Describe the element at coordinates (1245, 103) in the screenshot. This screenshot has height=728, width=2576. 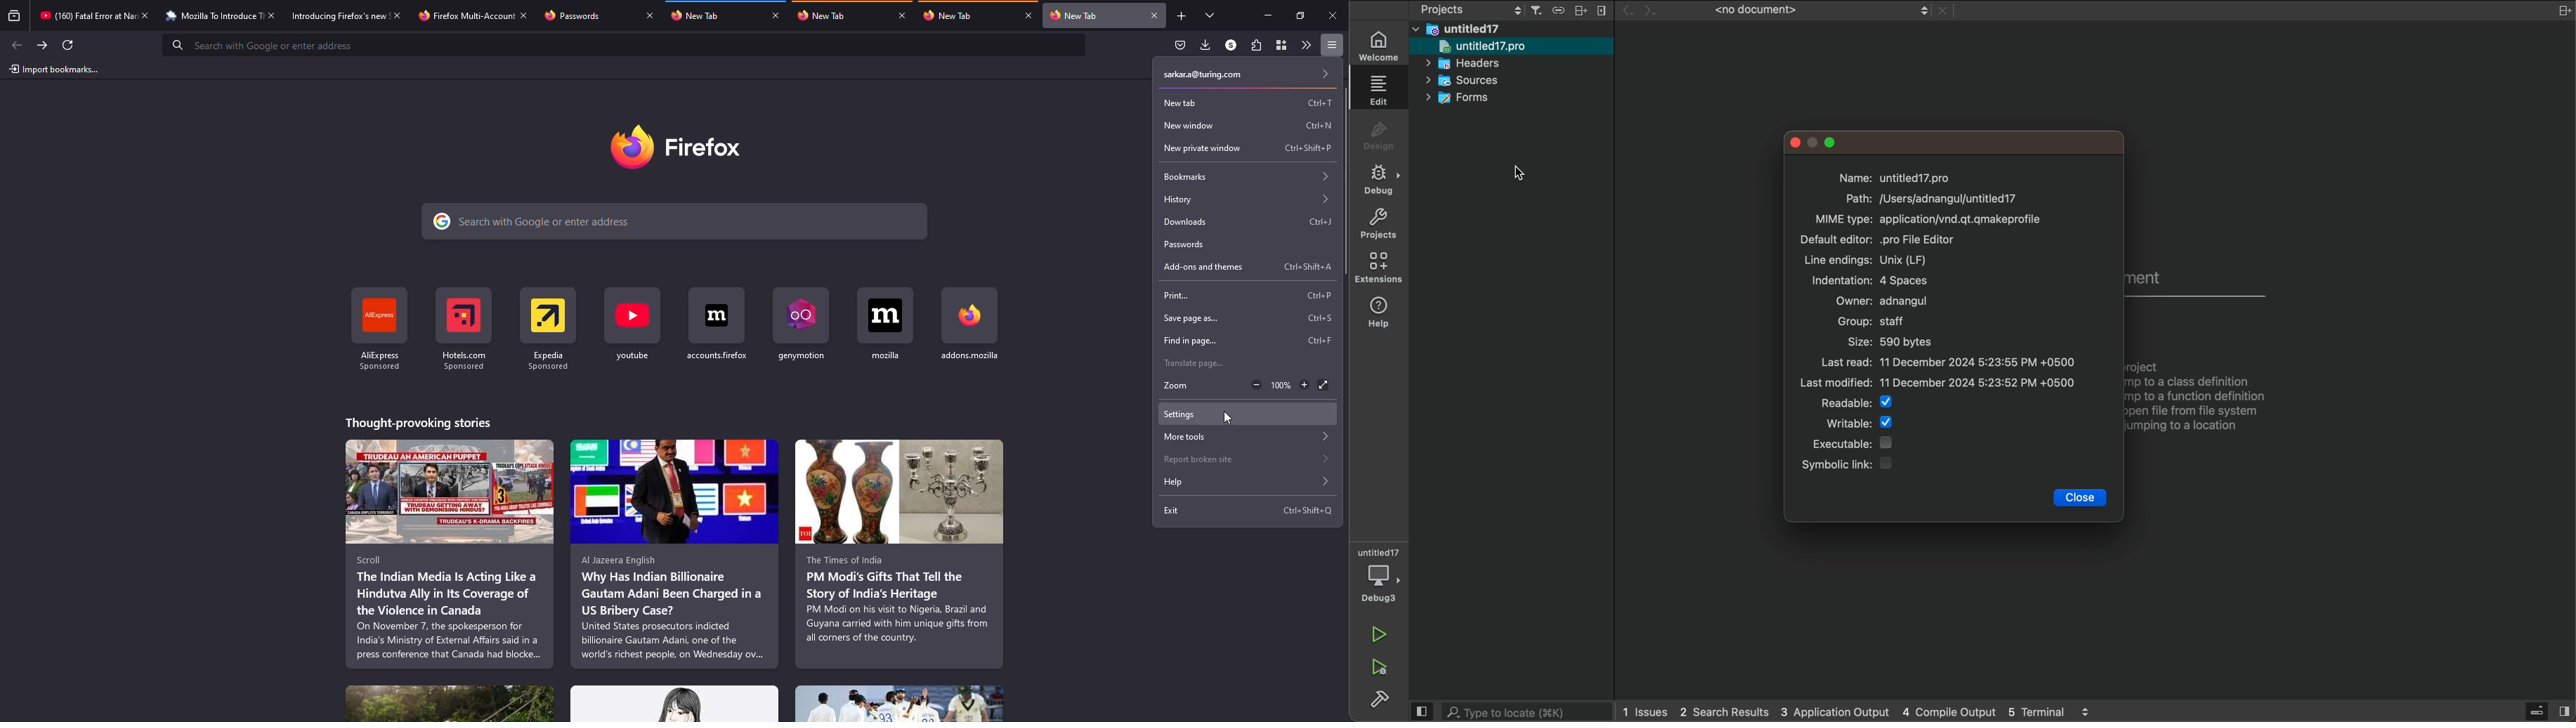
I see `new tab` at that location.